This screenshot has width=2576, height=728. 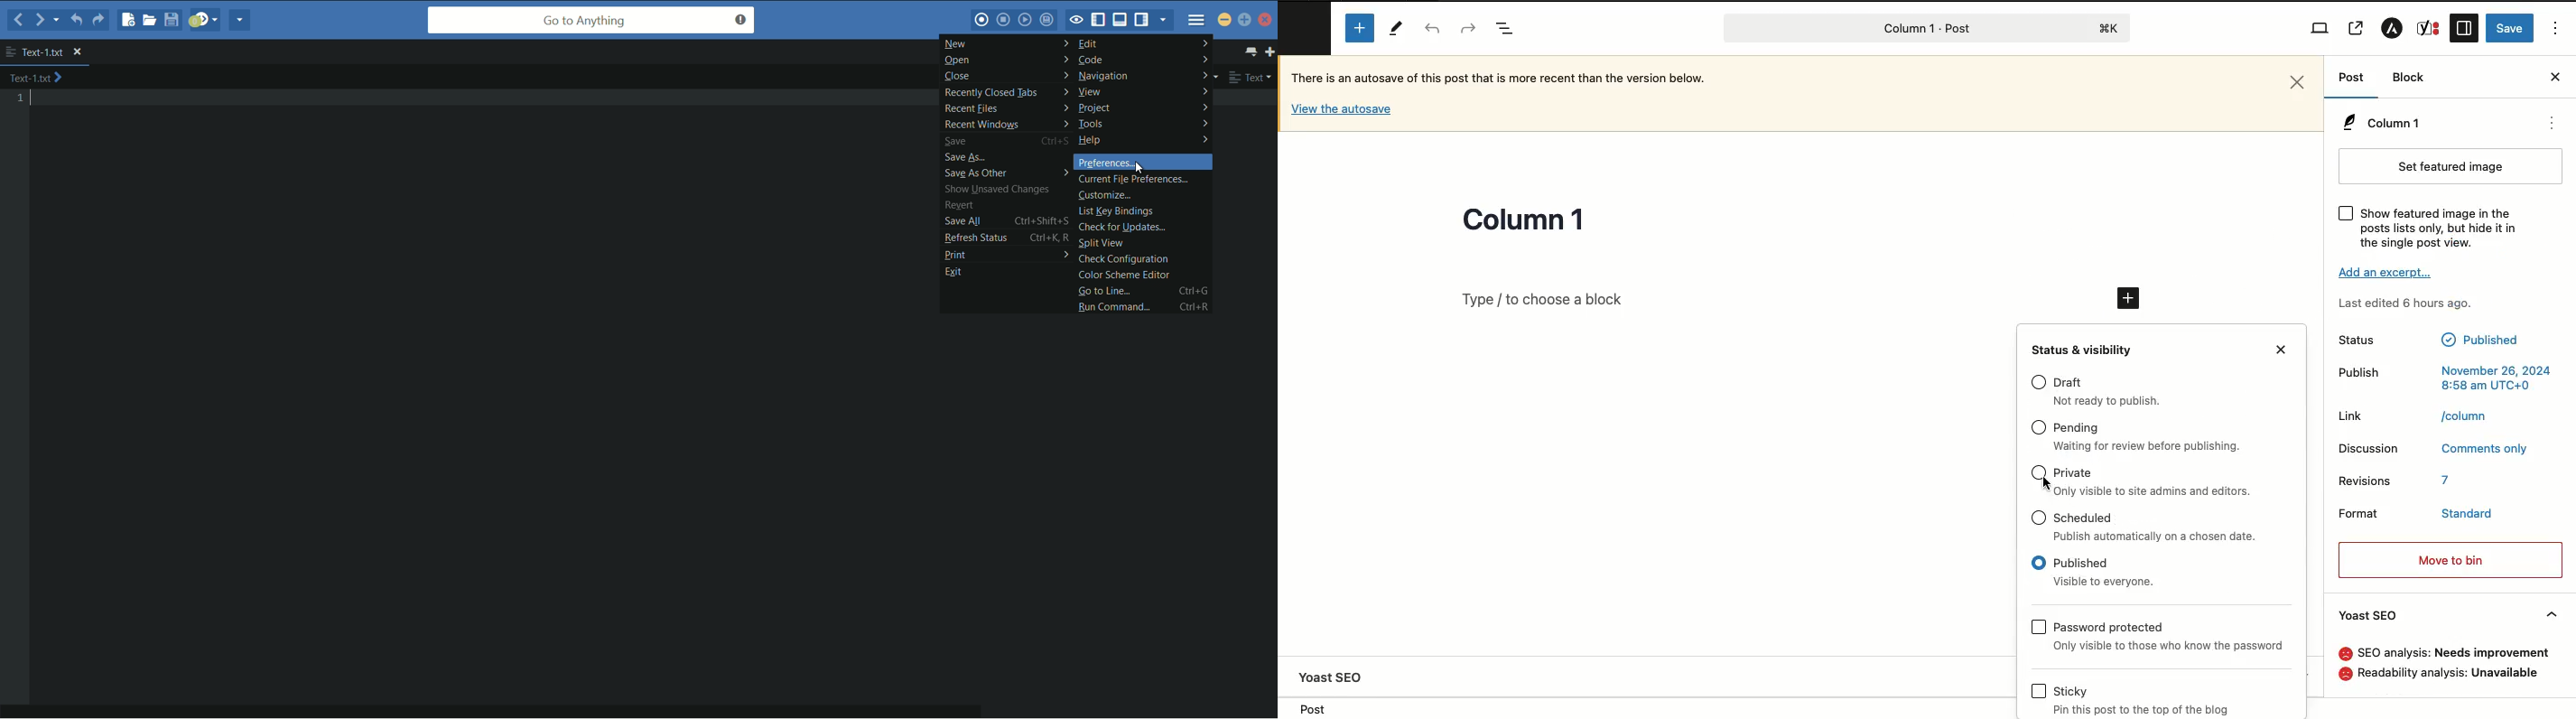 What do you see at coordinates (2451, 560) in the screenshot?
I see `Move to bin` at bounding box center [2451, 560].